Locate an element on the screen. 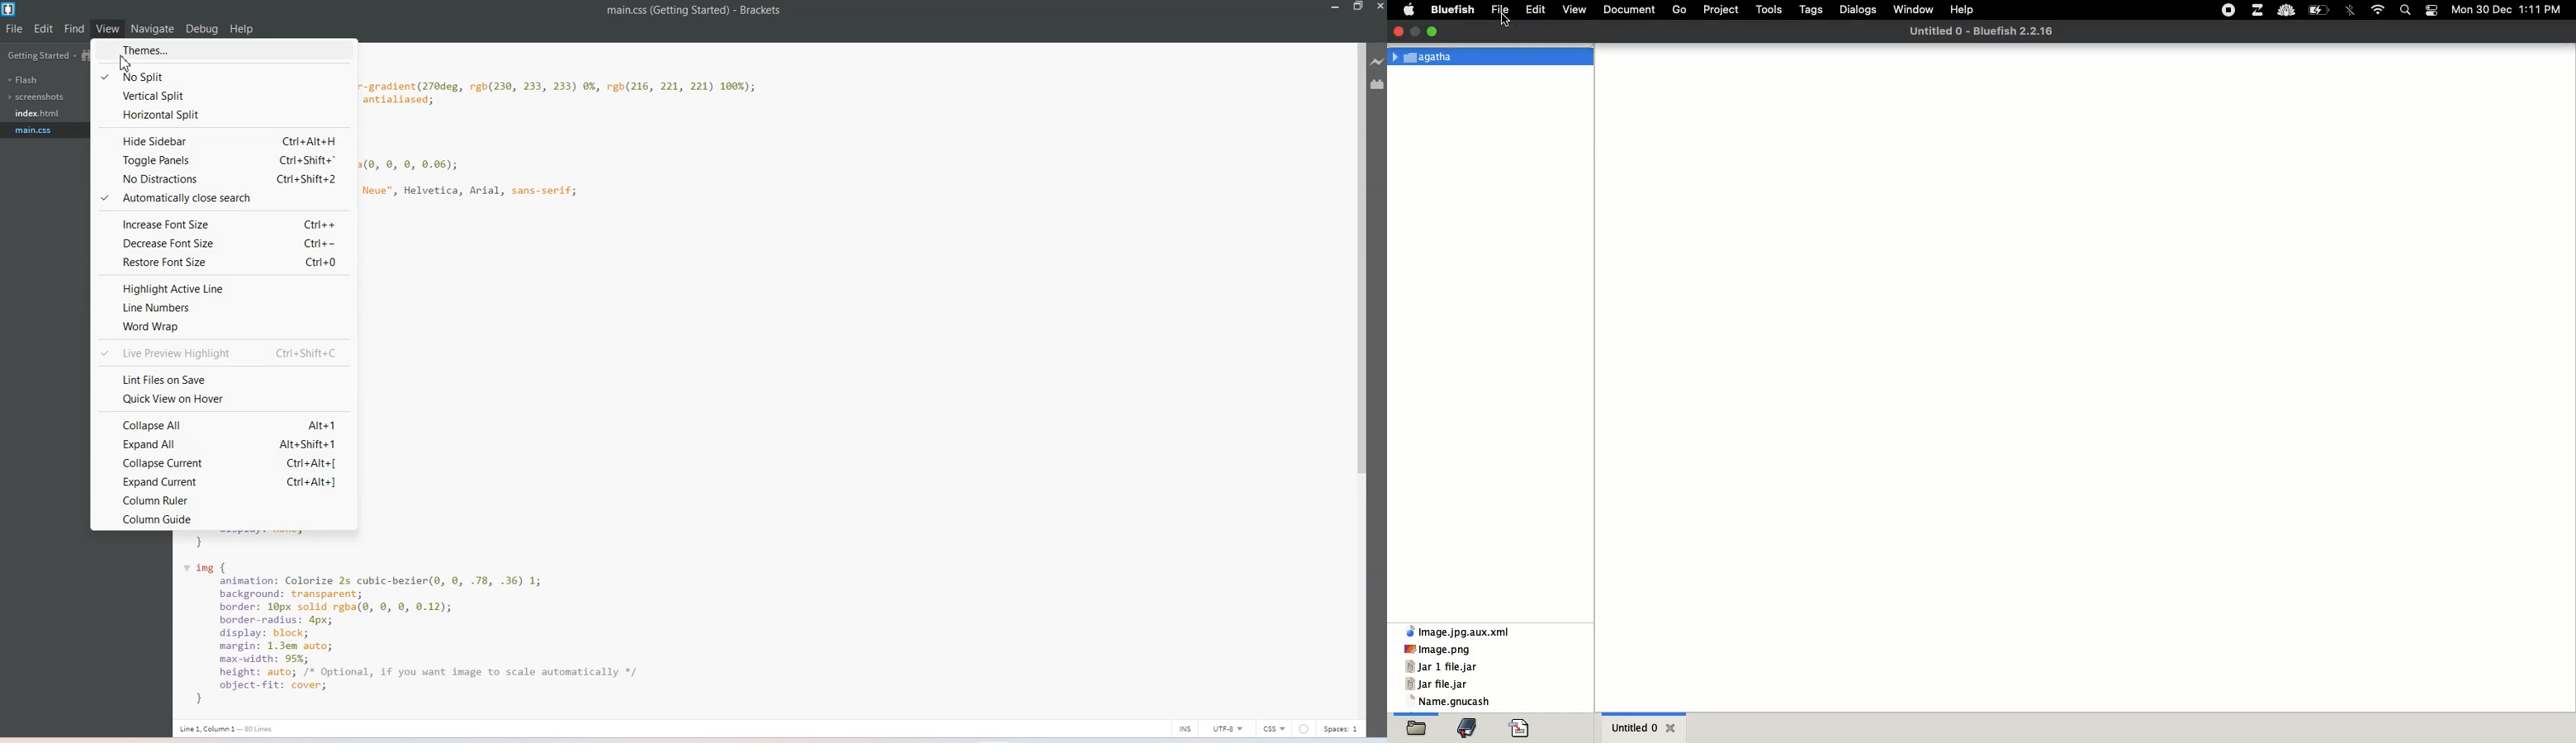 Image resolution: width=2576 pixels, height=756 pixels. Close is located at coordinates (1379, 7).